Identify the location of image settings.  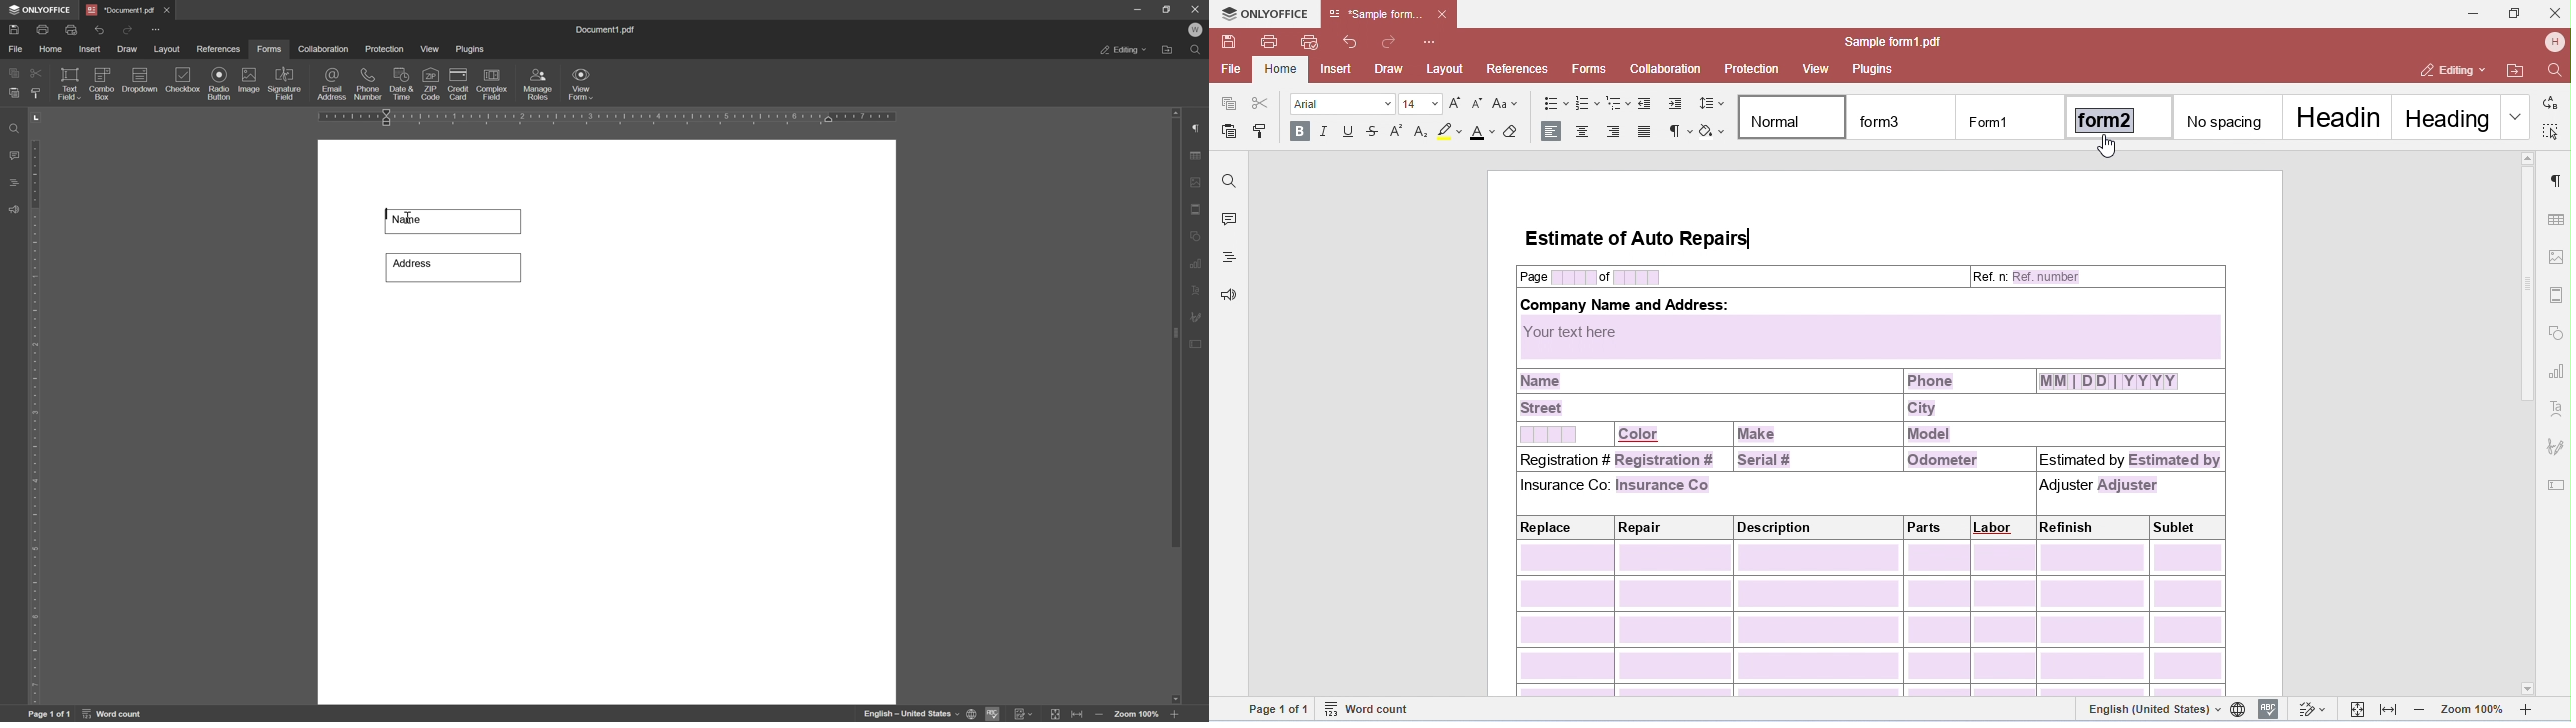
(1200, 185).